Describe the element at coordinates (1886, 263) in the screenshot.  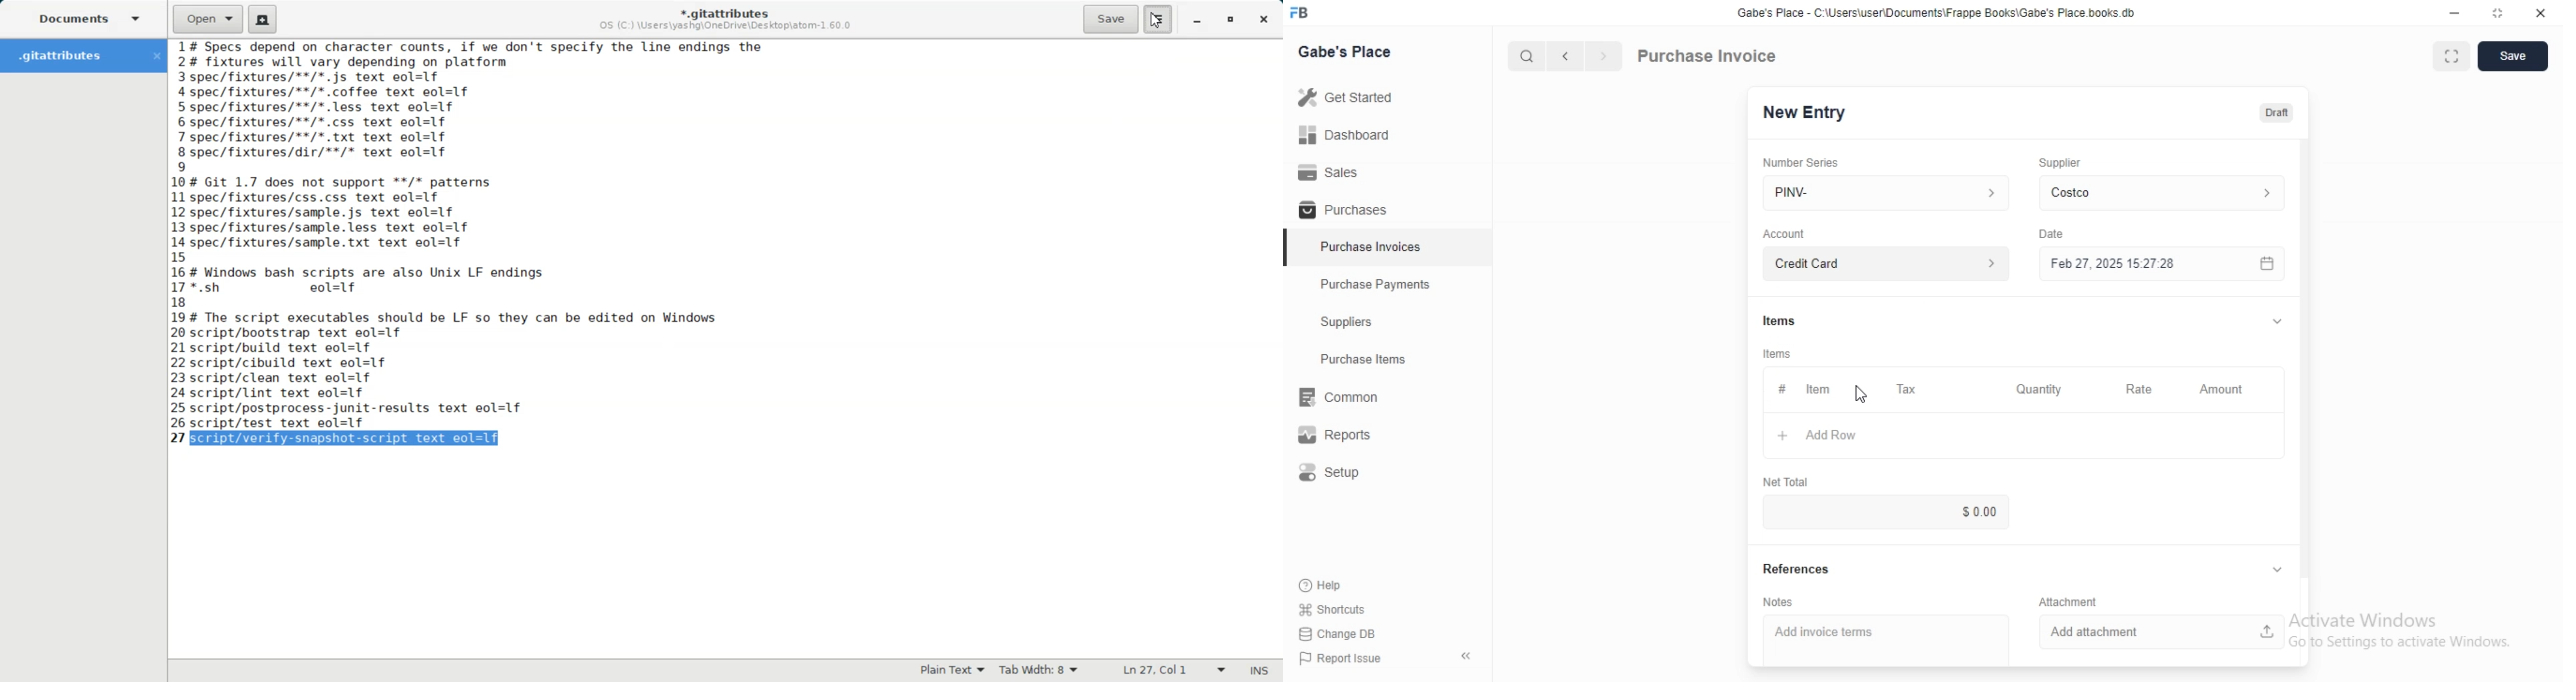
I see `Credit Card` at that location.